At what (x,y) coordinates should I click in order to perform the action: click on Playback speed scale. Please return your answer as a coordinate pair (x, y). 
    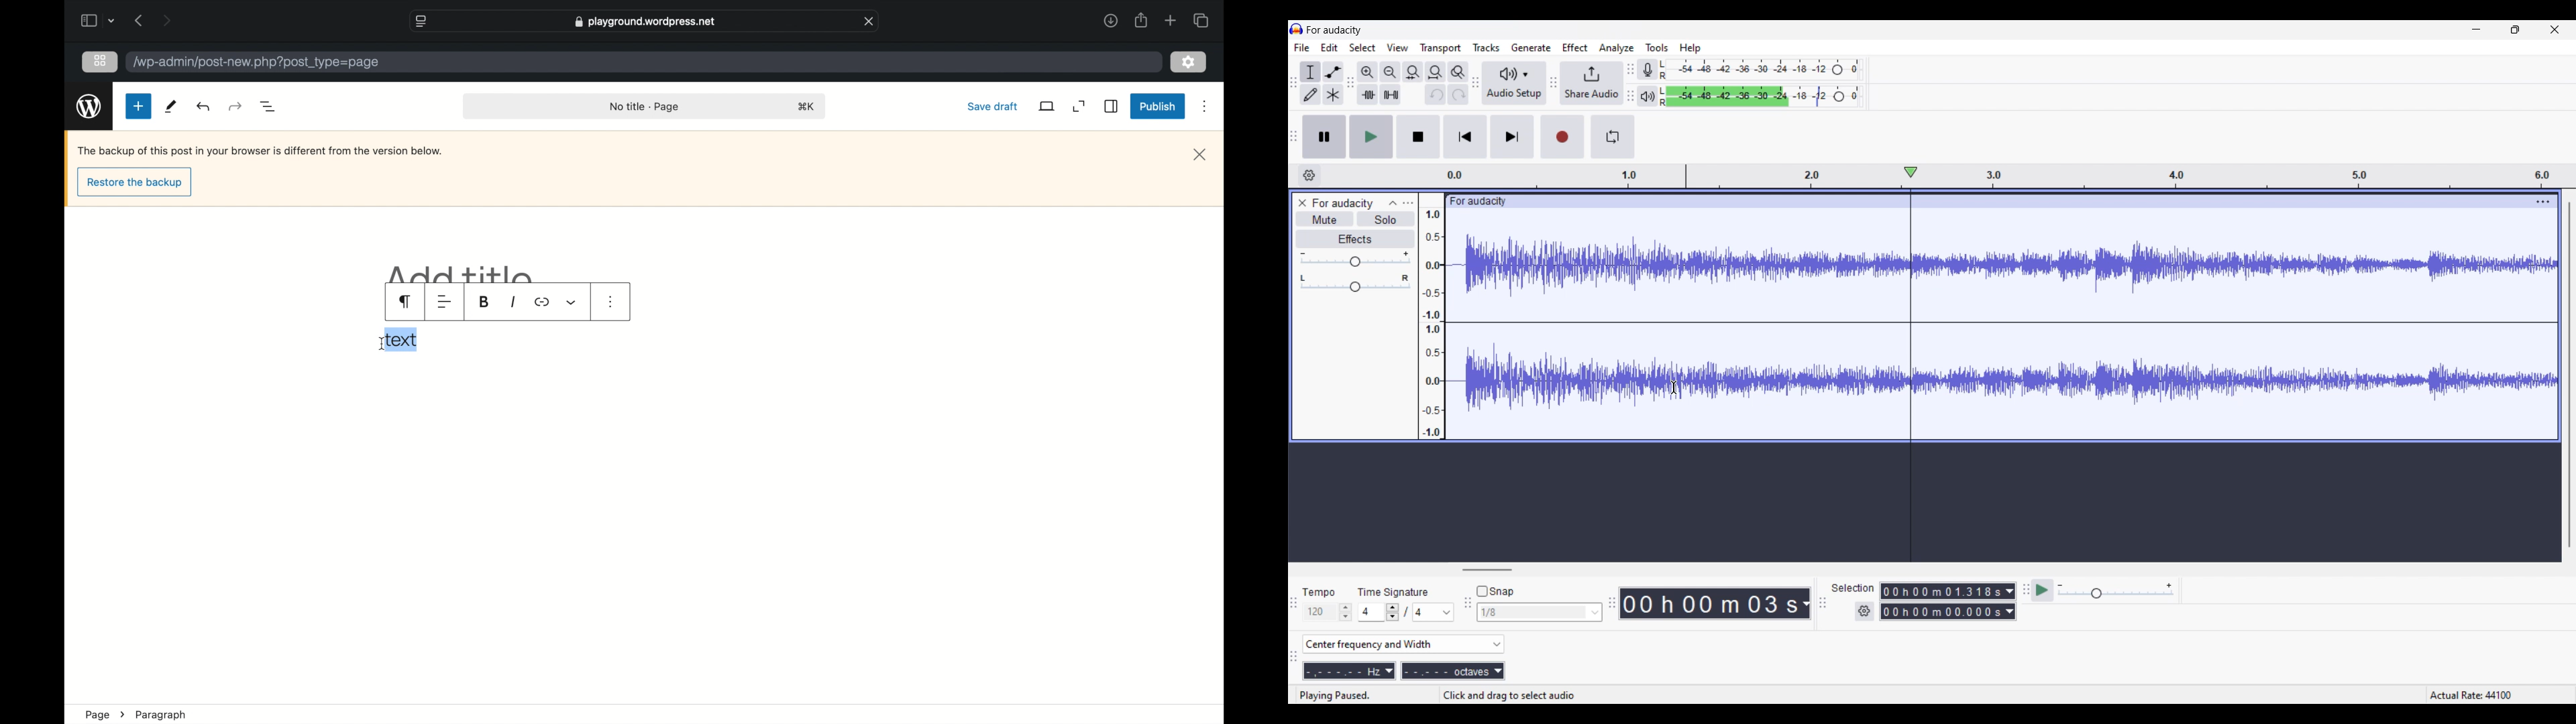
    Looking at the image, I should click on (2114, 591).